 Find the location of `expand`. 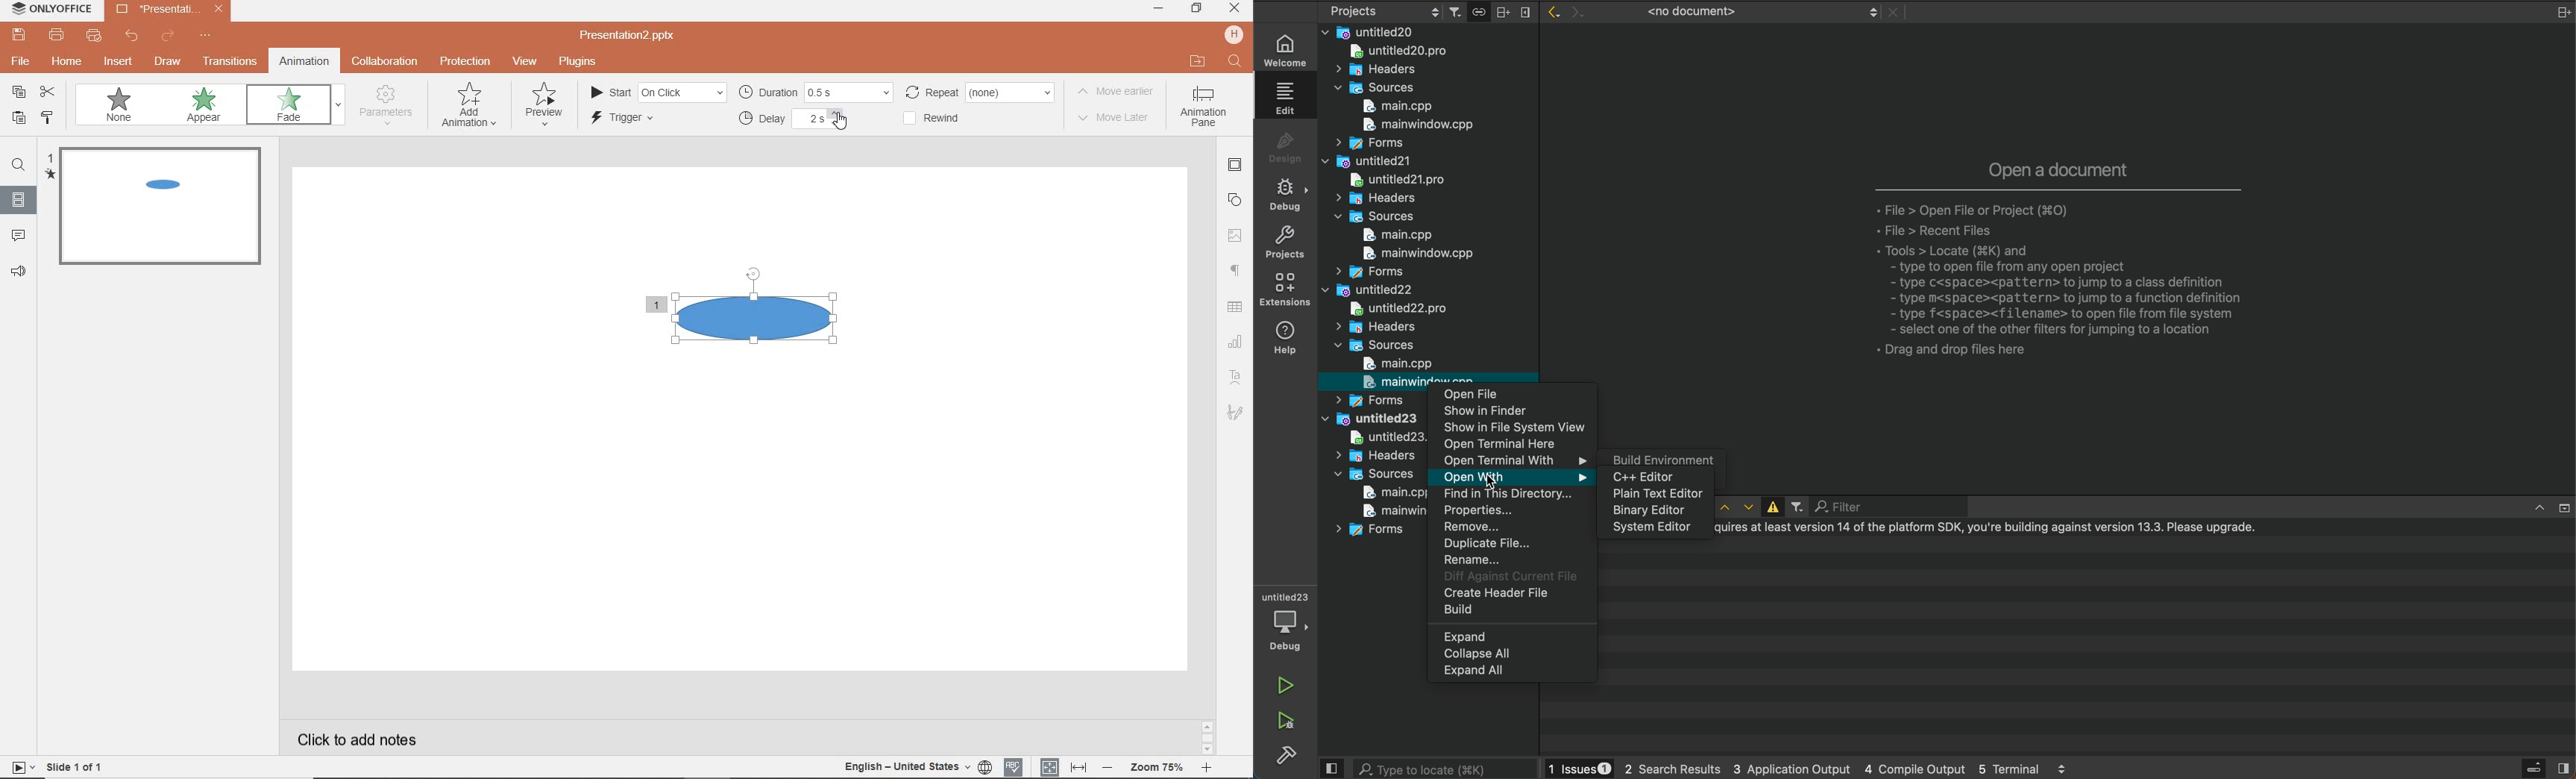

expand is located at coordinates (1513, 636).